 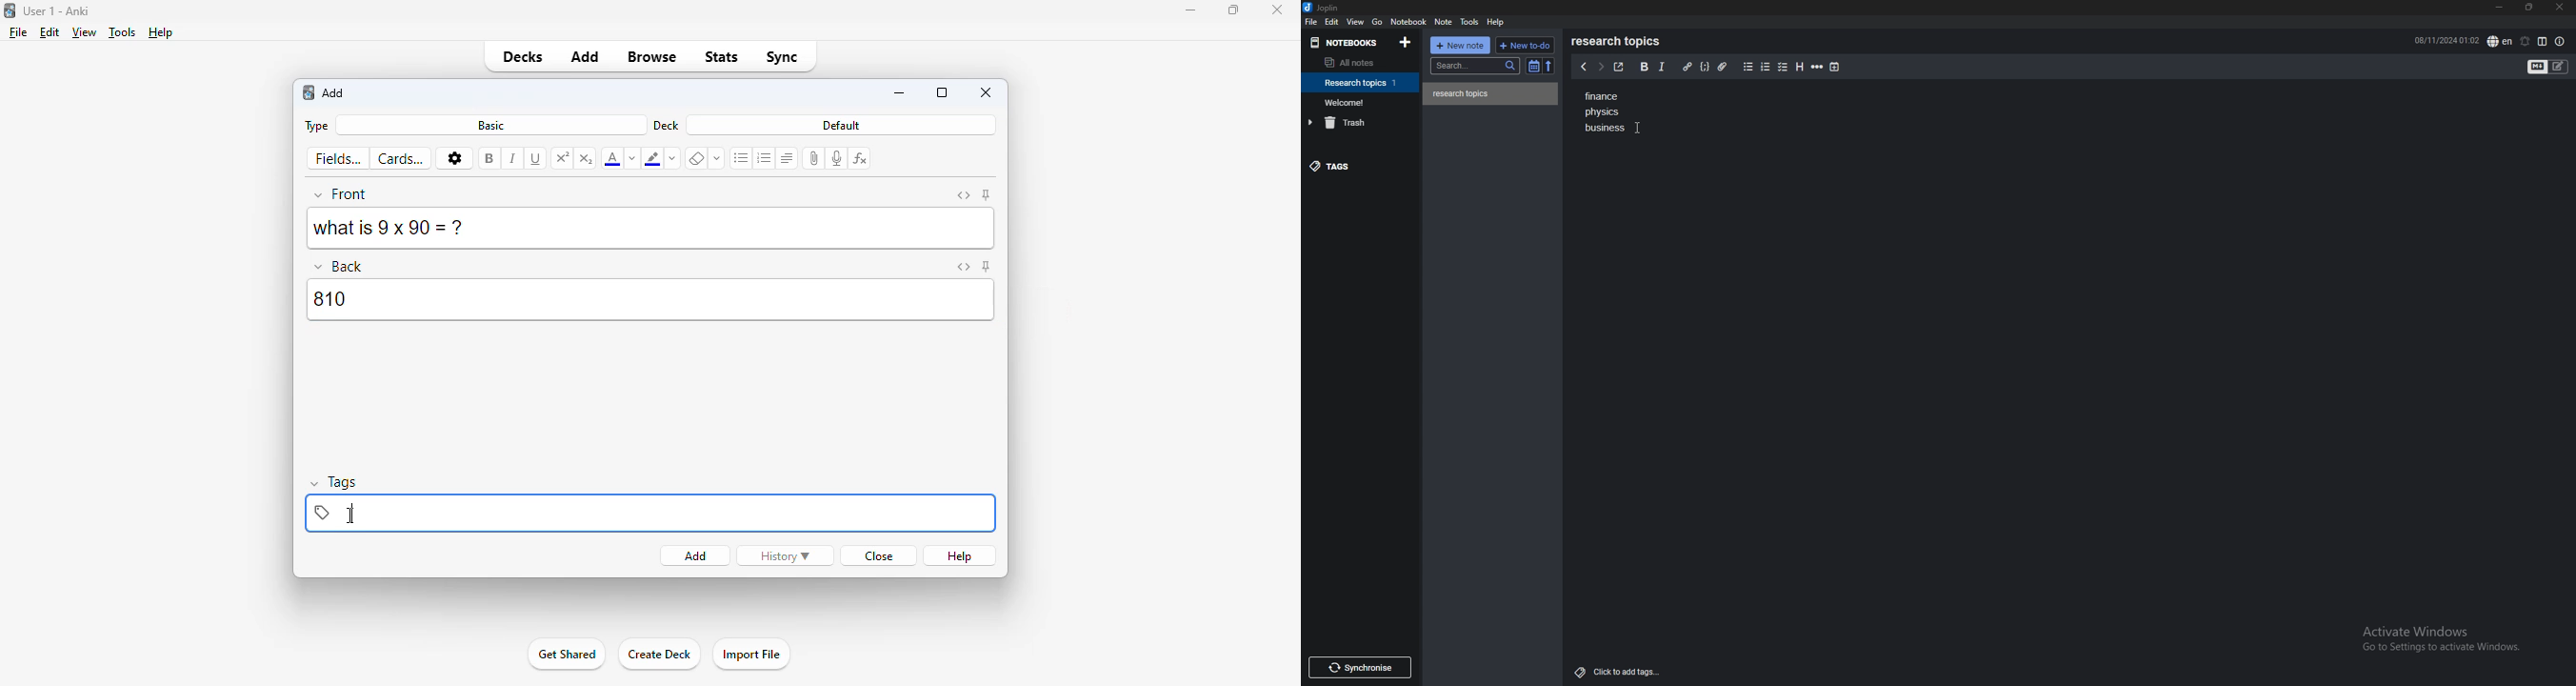 I want to click on Synchronise, so click(x=1363, y=667).